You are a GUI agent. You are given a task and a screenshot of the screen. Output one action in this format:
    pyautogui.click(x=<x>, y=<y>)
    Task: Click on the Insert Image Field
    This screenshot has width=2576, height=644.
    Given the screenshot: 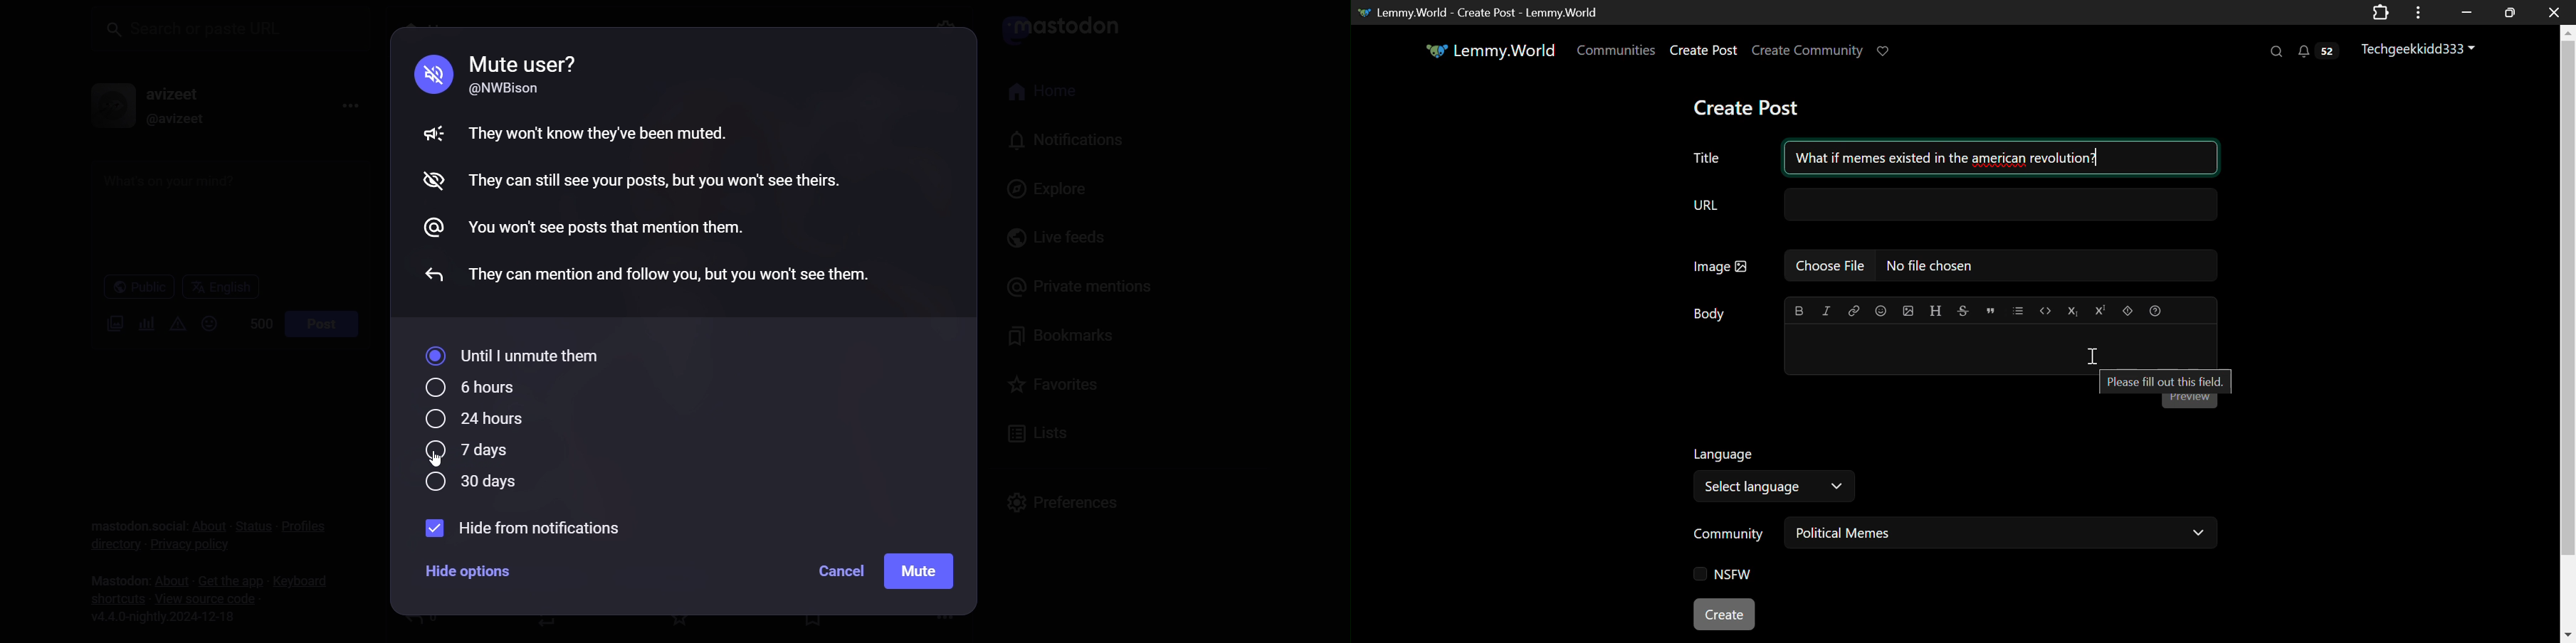 What is the action you would take?
    pyautogui.click(x=1948, y=265)
    